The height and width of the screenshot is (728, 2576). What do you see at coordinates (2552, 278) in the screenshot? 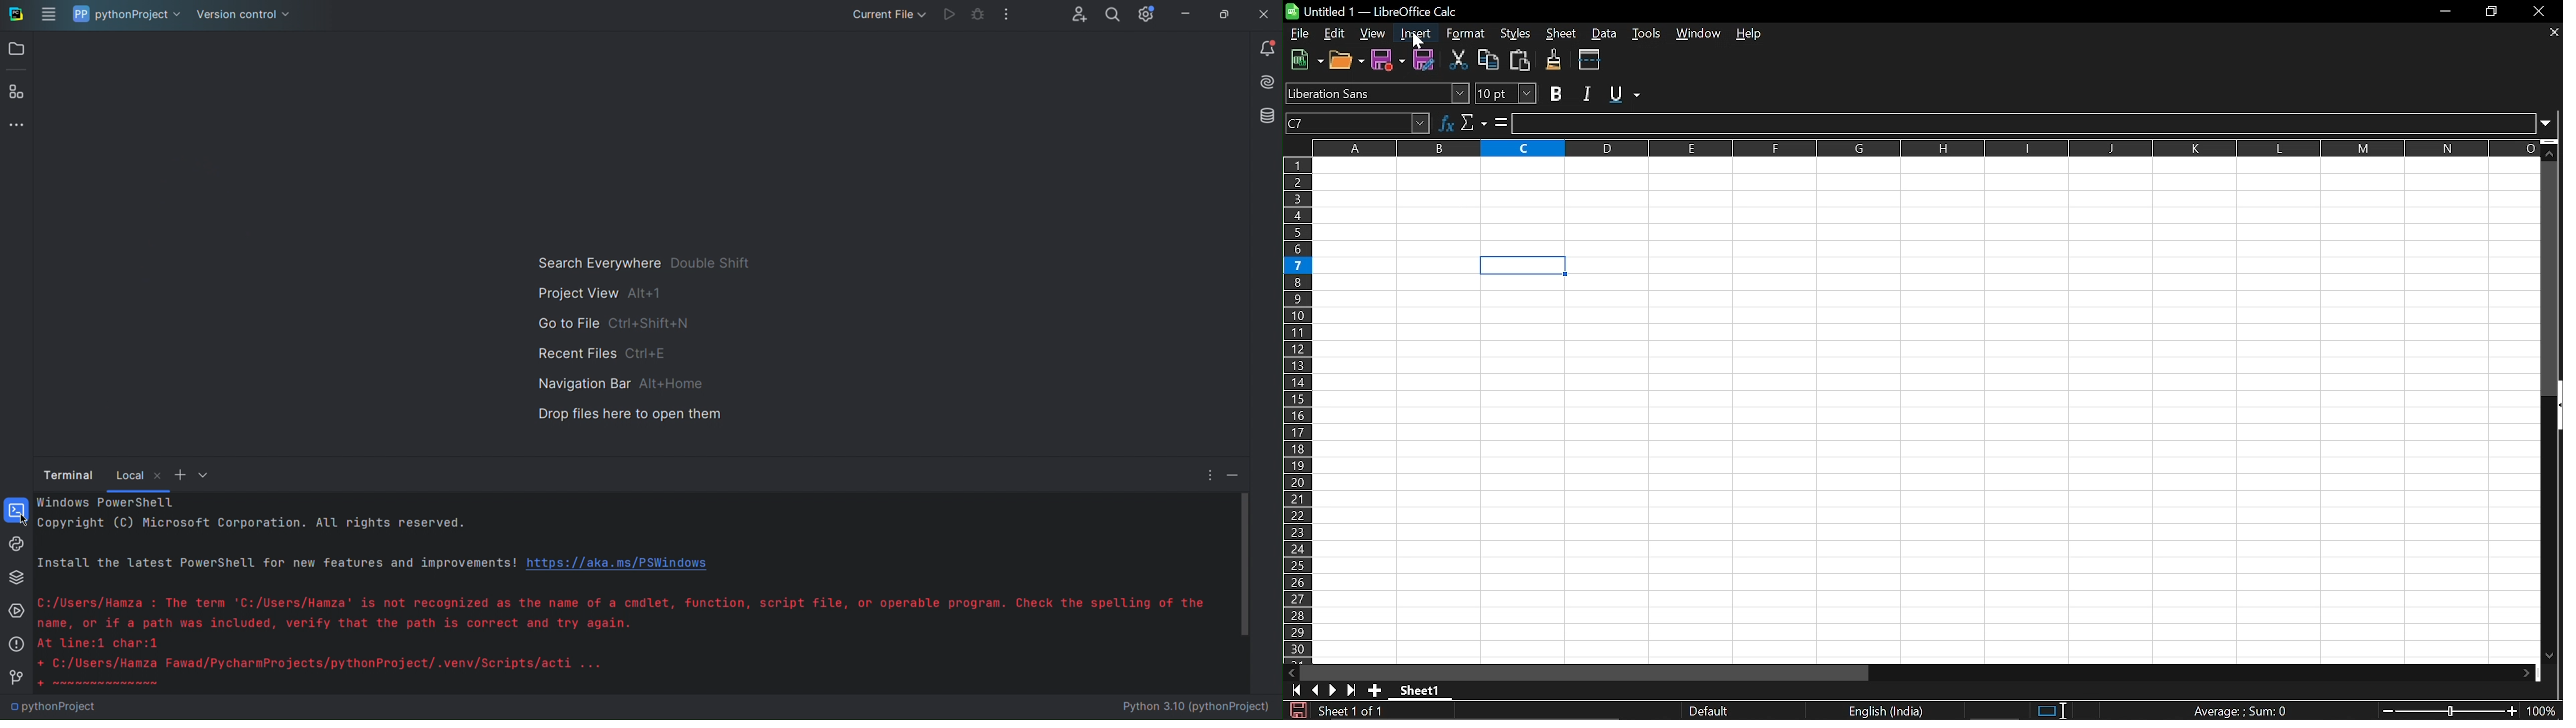
I see `Vertical scrollbar` at bounding box center [2552, 278].